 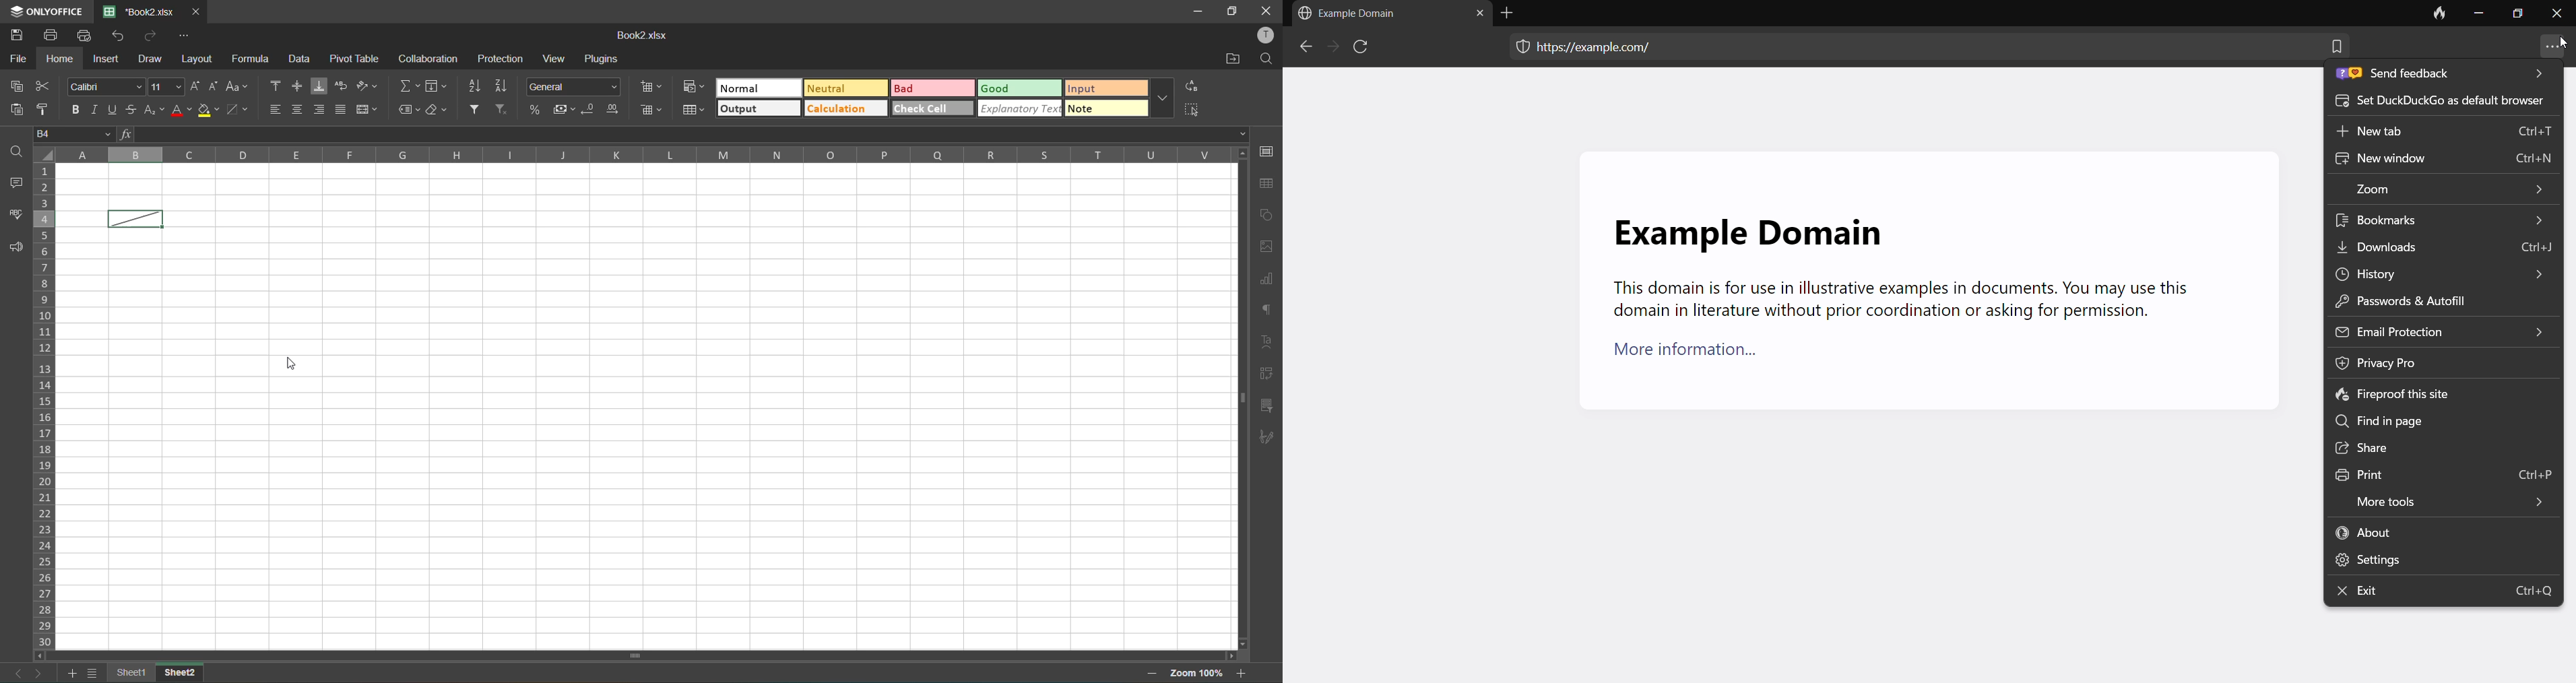 I want to click on More information..., so click(x=1694, y=355).